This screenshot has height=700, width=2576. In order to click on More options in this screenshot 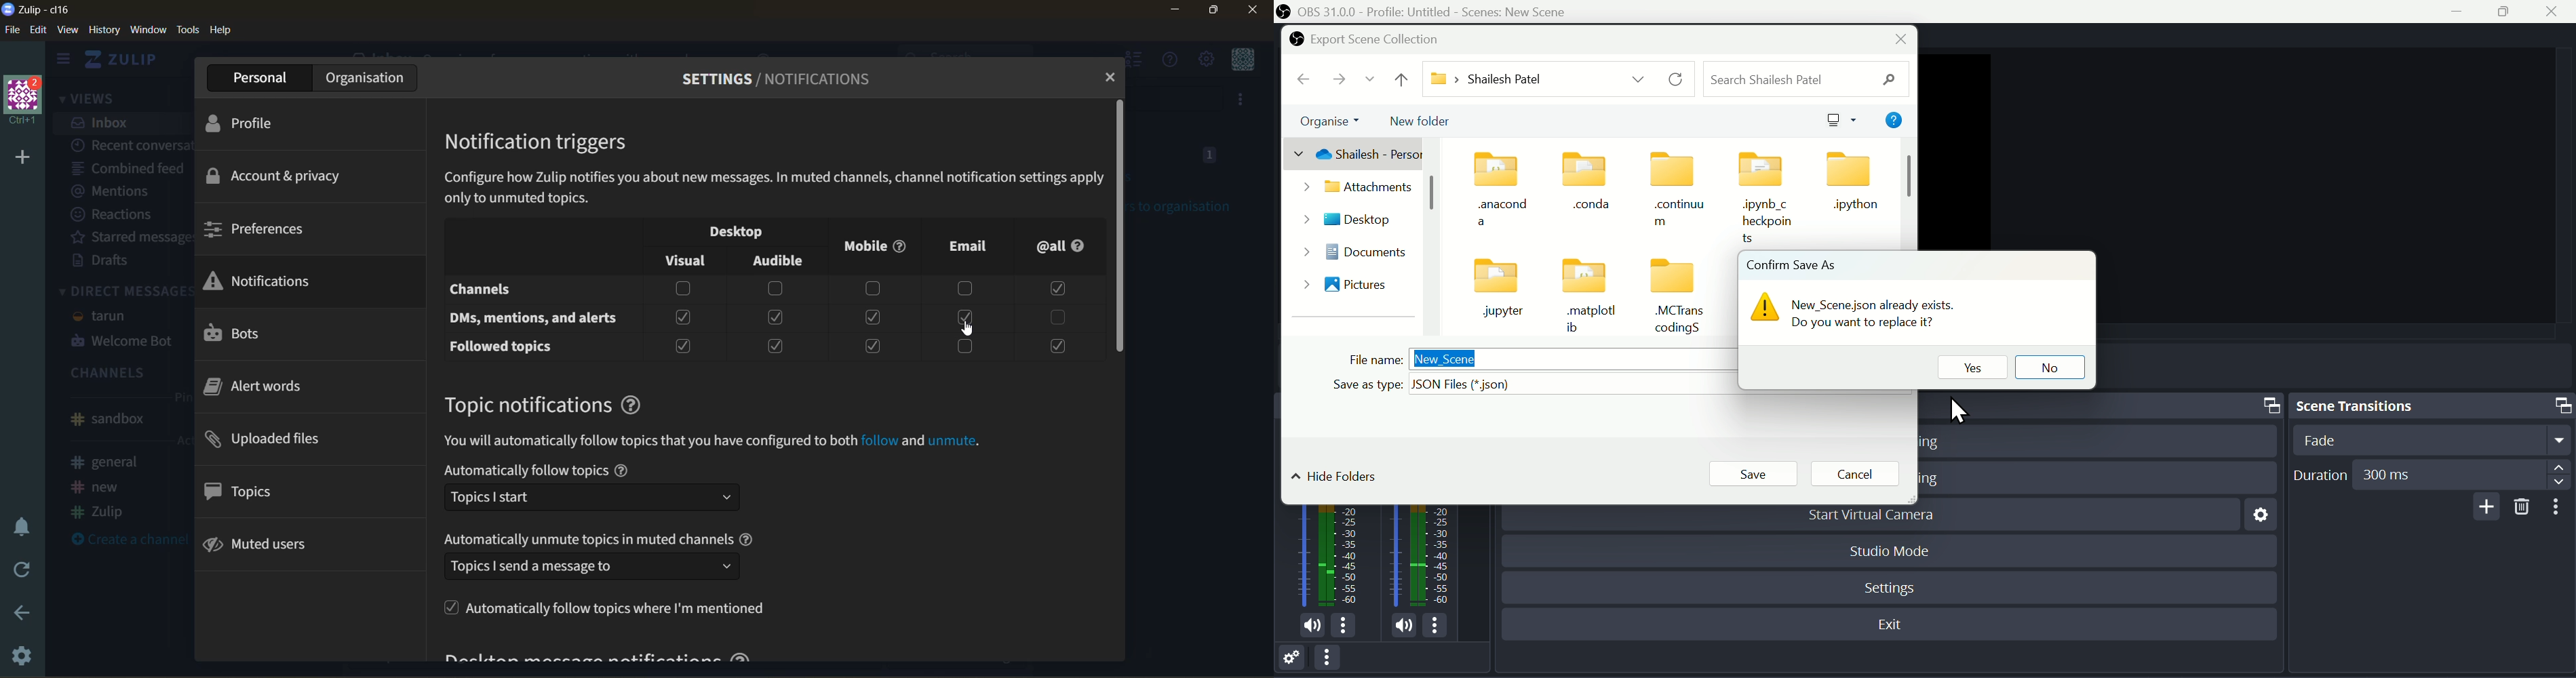, I will do `click(1334, 661)`.